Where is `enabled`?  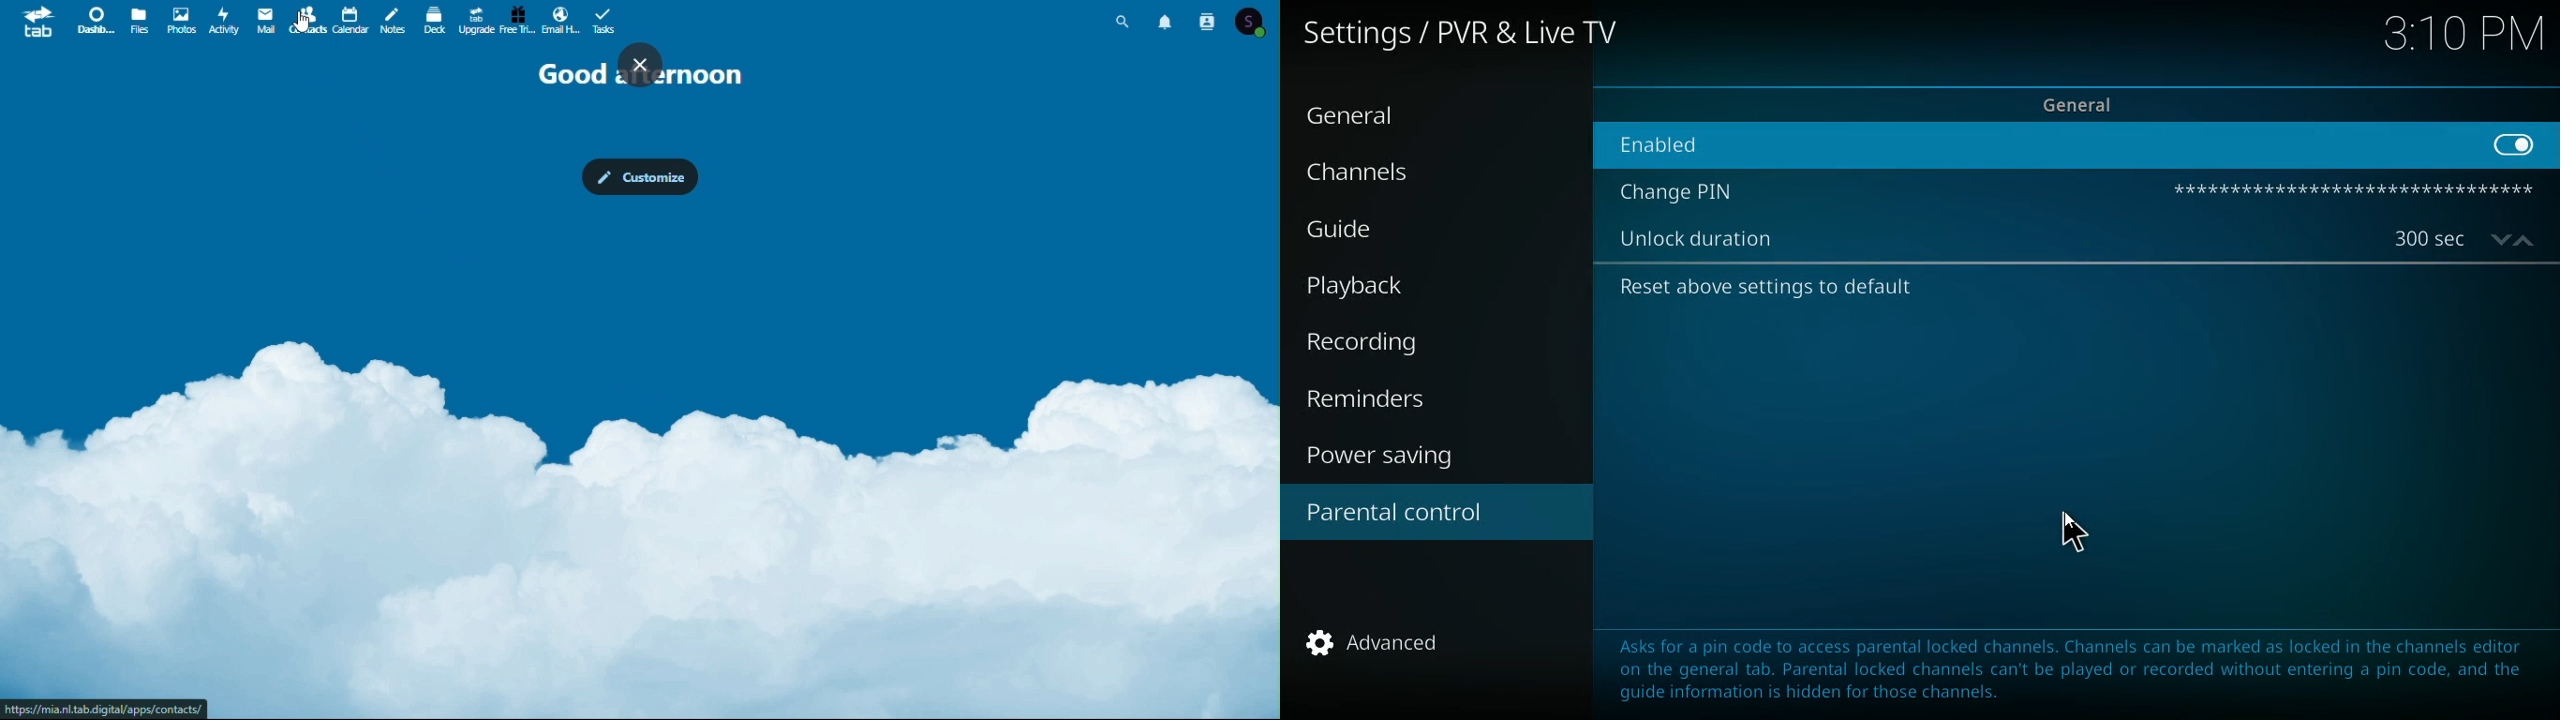
enabled is located at coordinates (1715, 140).